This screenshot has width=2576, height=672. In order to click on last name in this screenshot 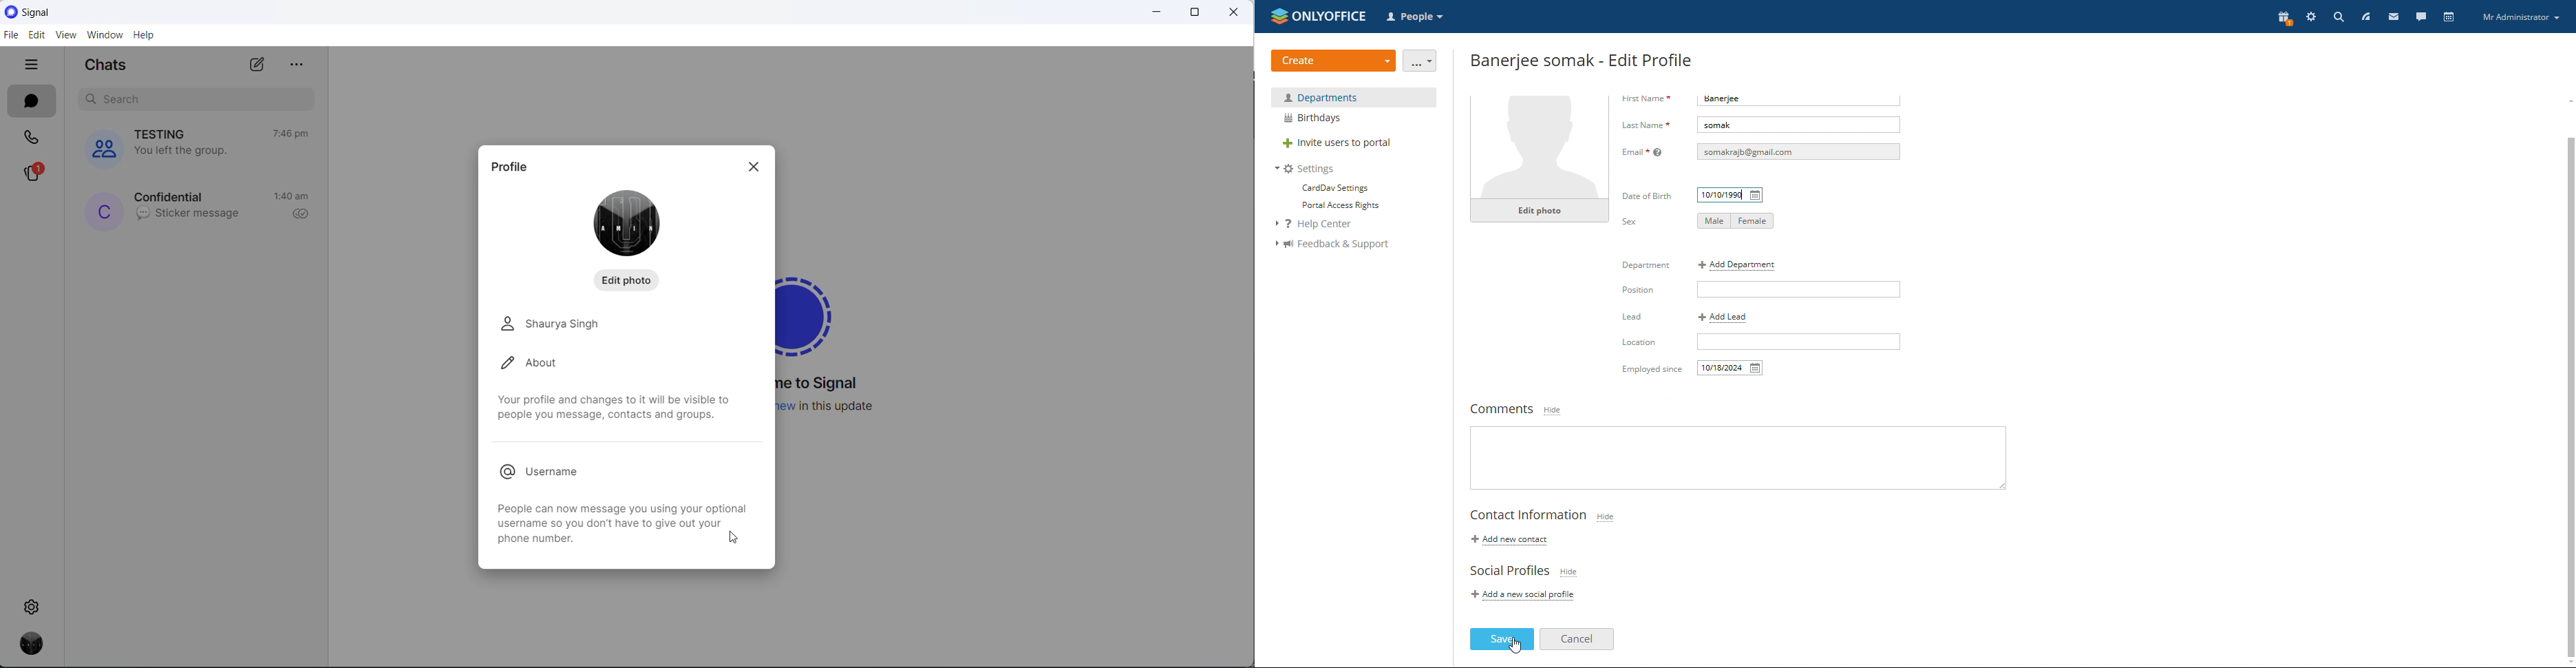, I will do `click(1799, 125)`.